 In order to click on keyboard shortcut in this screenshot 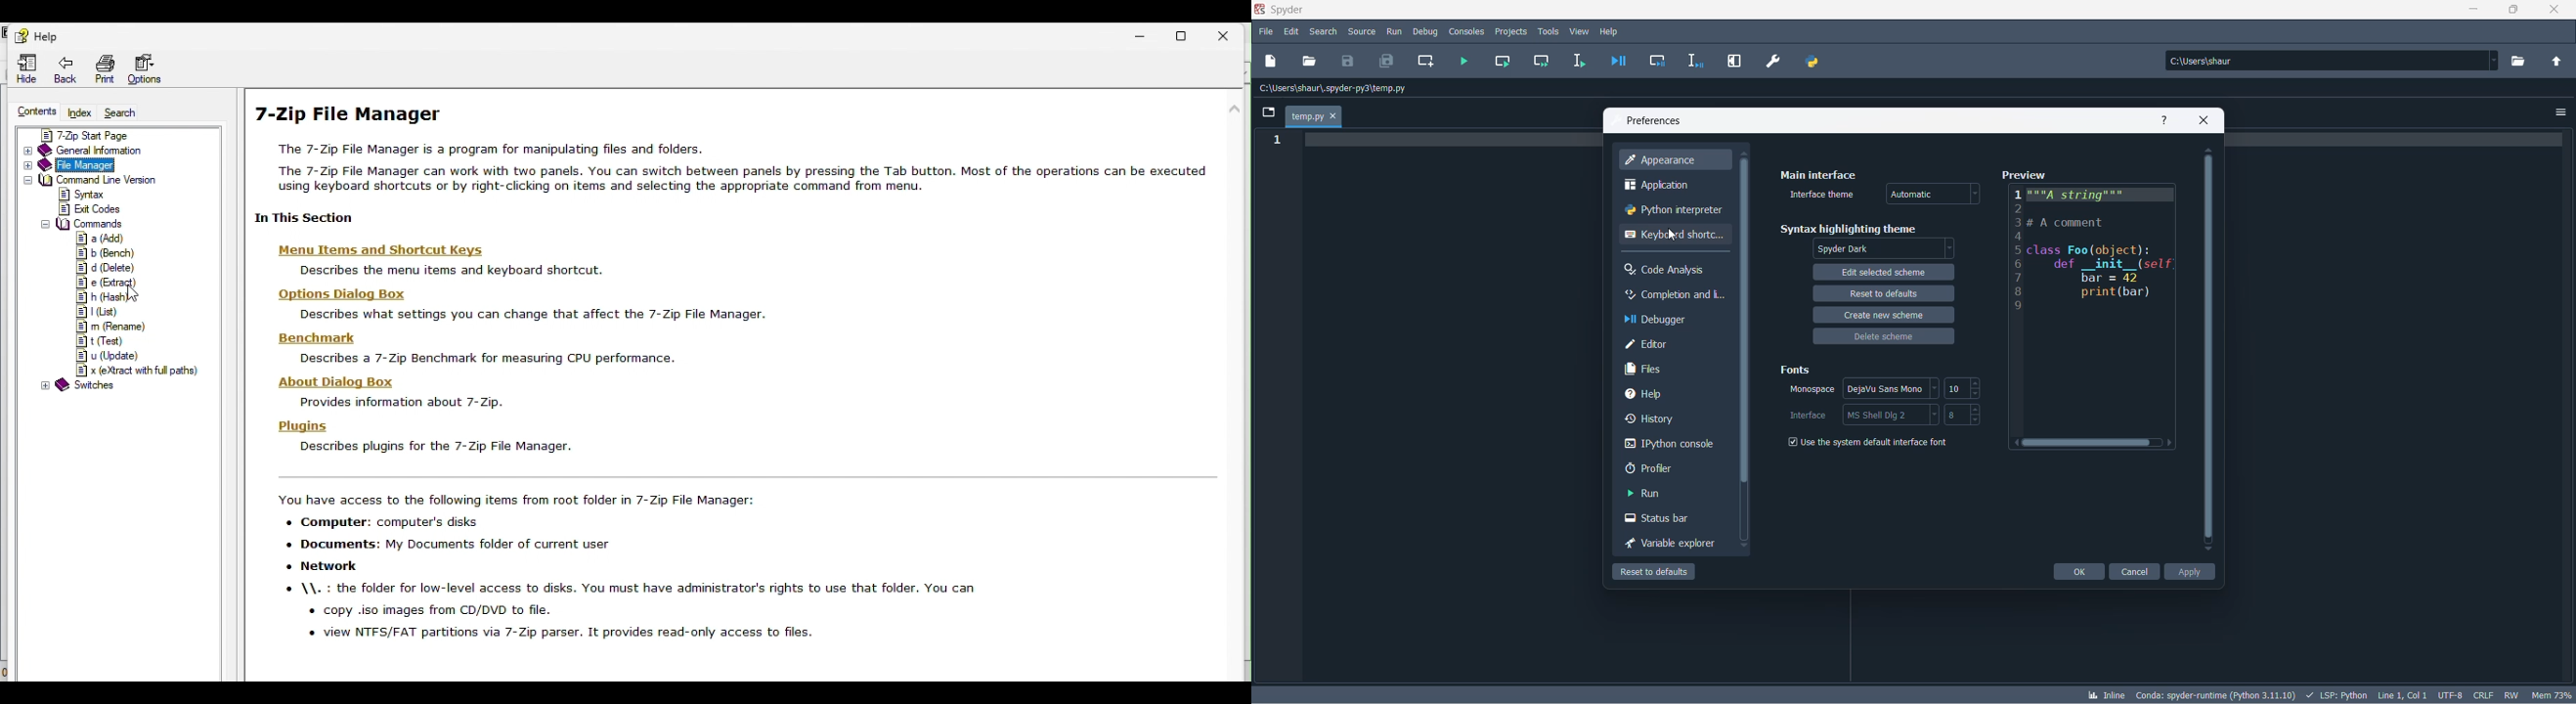, I will do `click(1672, 236)`.